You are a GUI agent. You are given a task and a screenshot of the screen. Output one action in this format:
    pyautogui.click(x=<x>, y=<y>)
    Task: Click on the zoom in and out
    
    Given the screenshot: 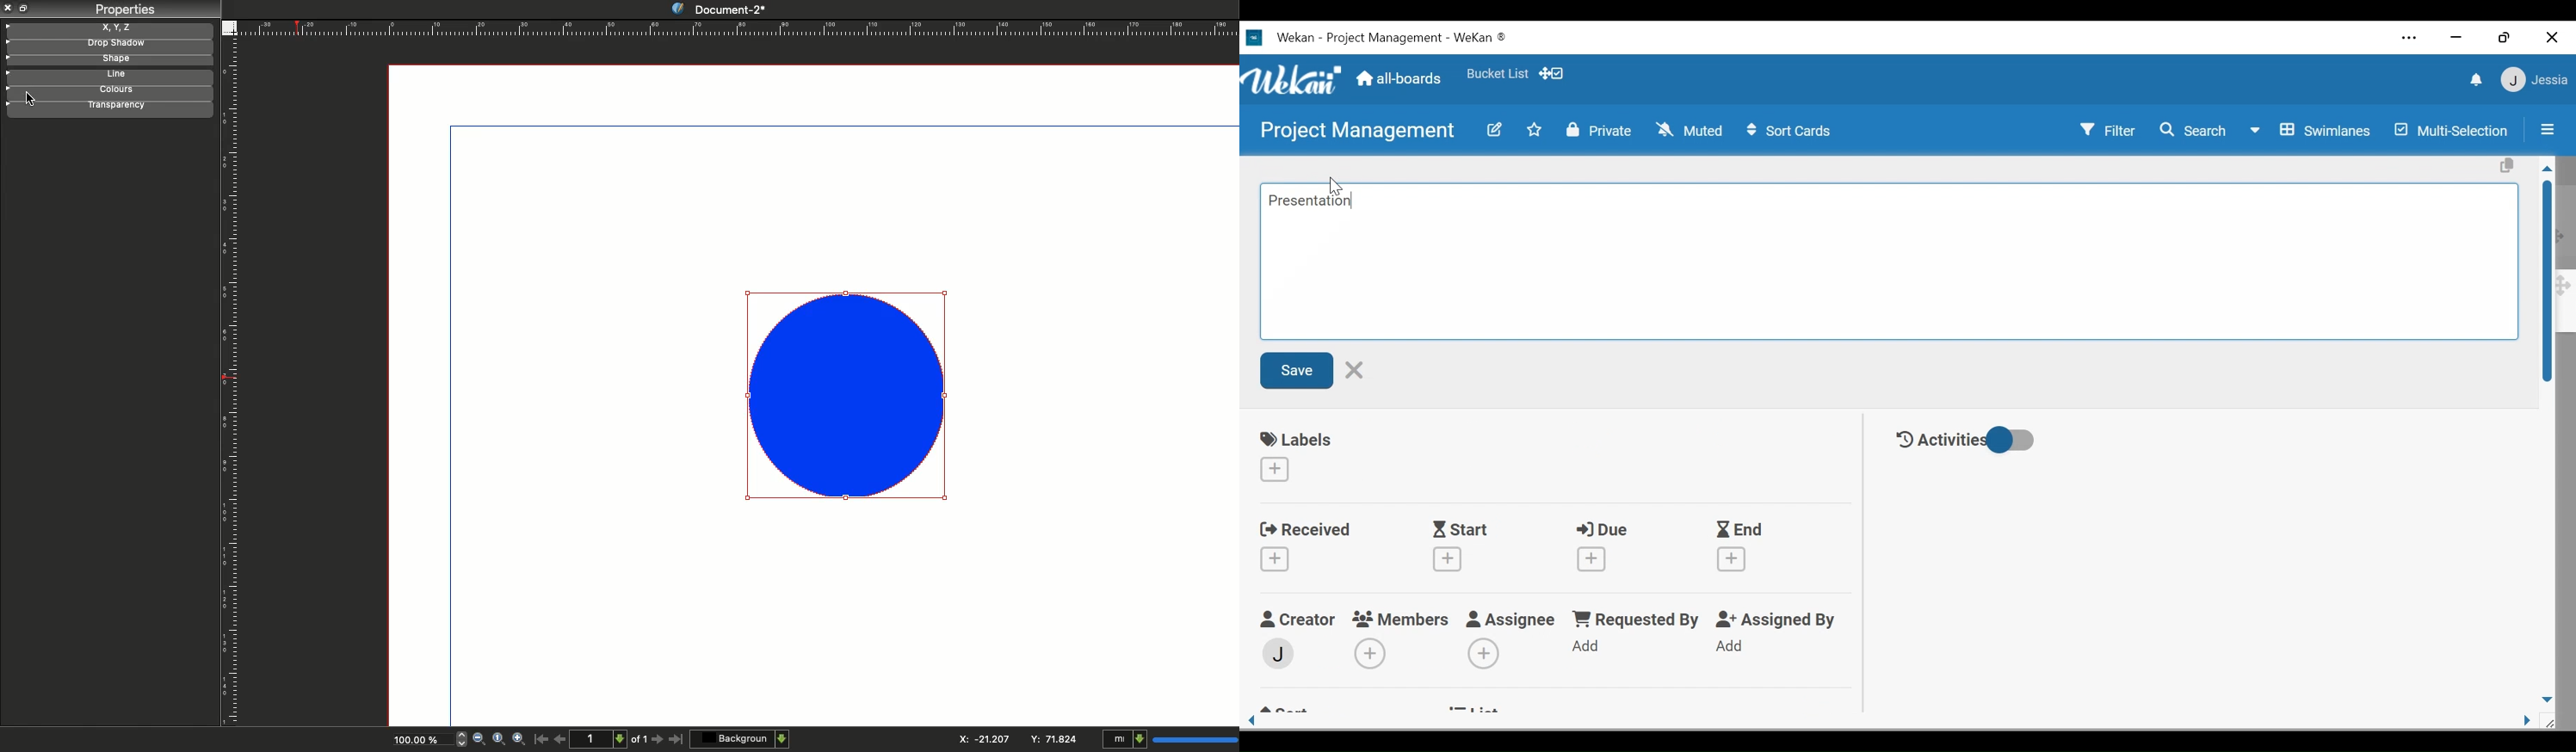 What is the action you would take?
    pyautogui.click(x=458, y=738)
    